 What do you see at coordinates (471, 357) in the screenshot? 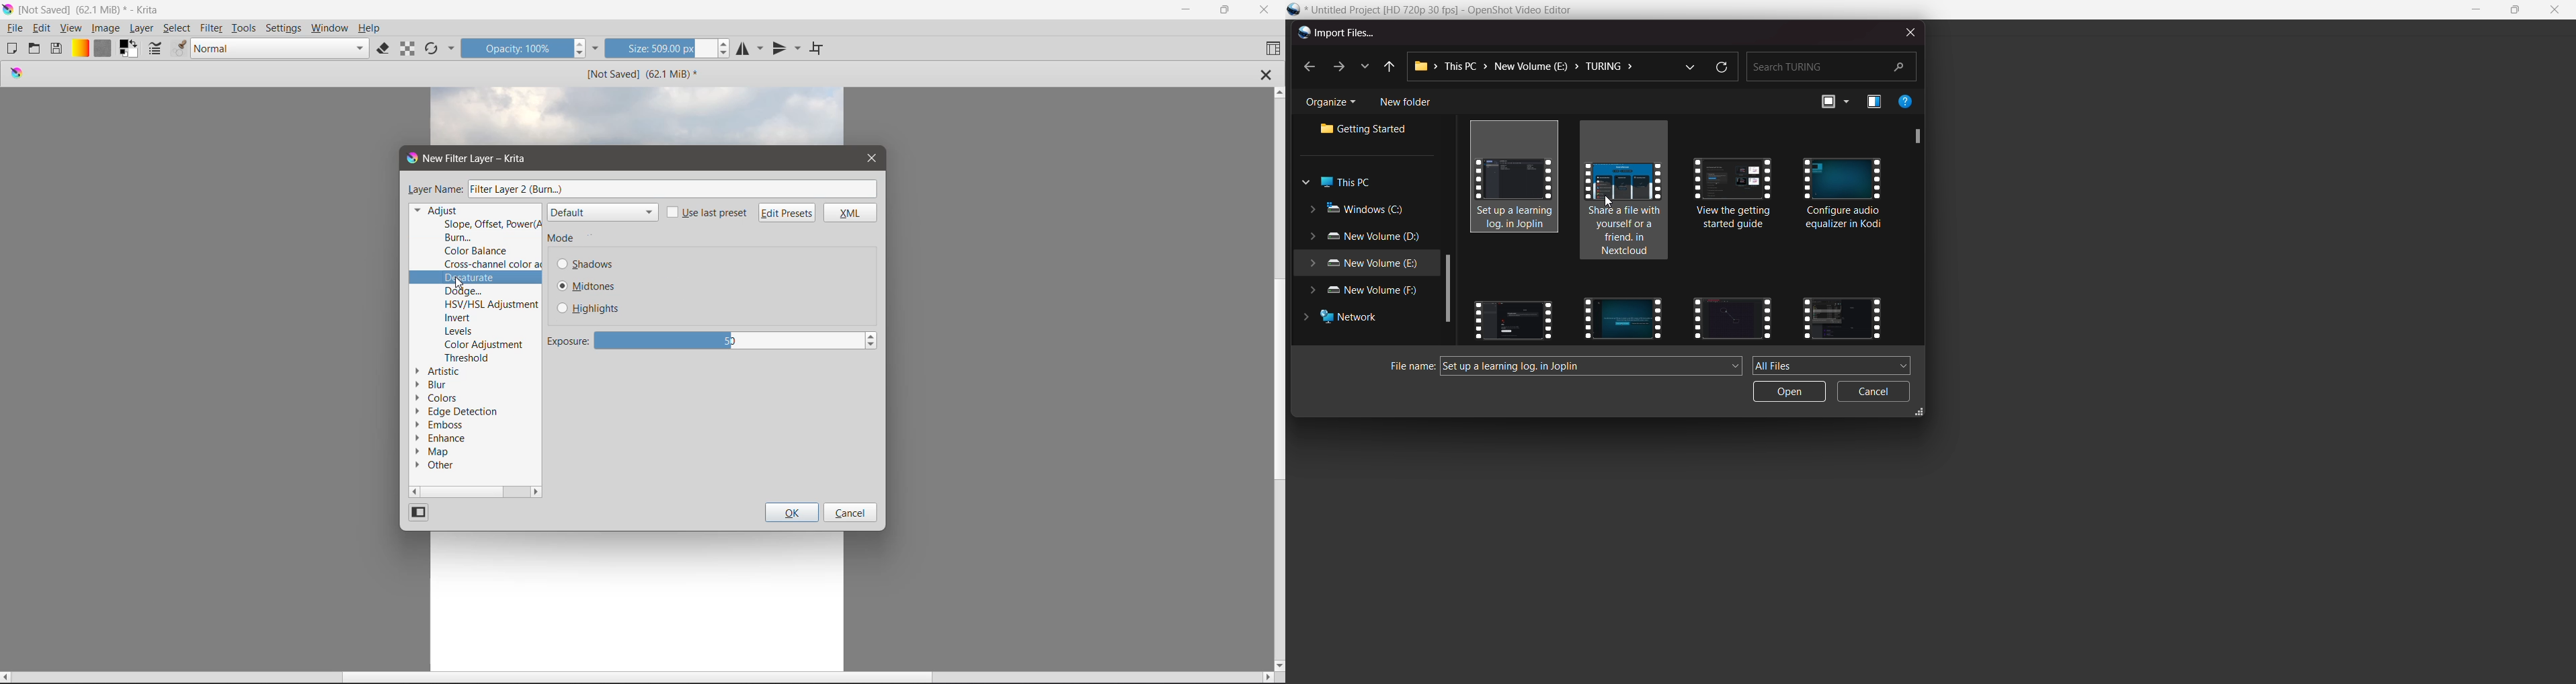
I see `Threshold` at bounding box center [471, 357].